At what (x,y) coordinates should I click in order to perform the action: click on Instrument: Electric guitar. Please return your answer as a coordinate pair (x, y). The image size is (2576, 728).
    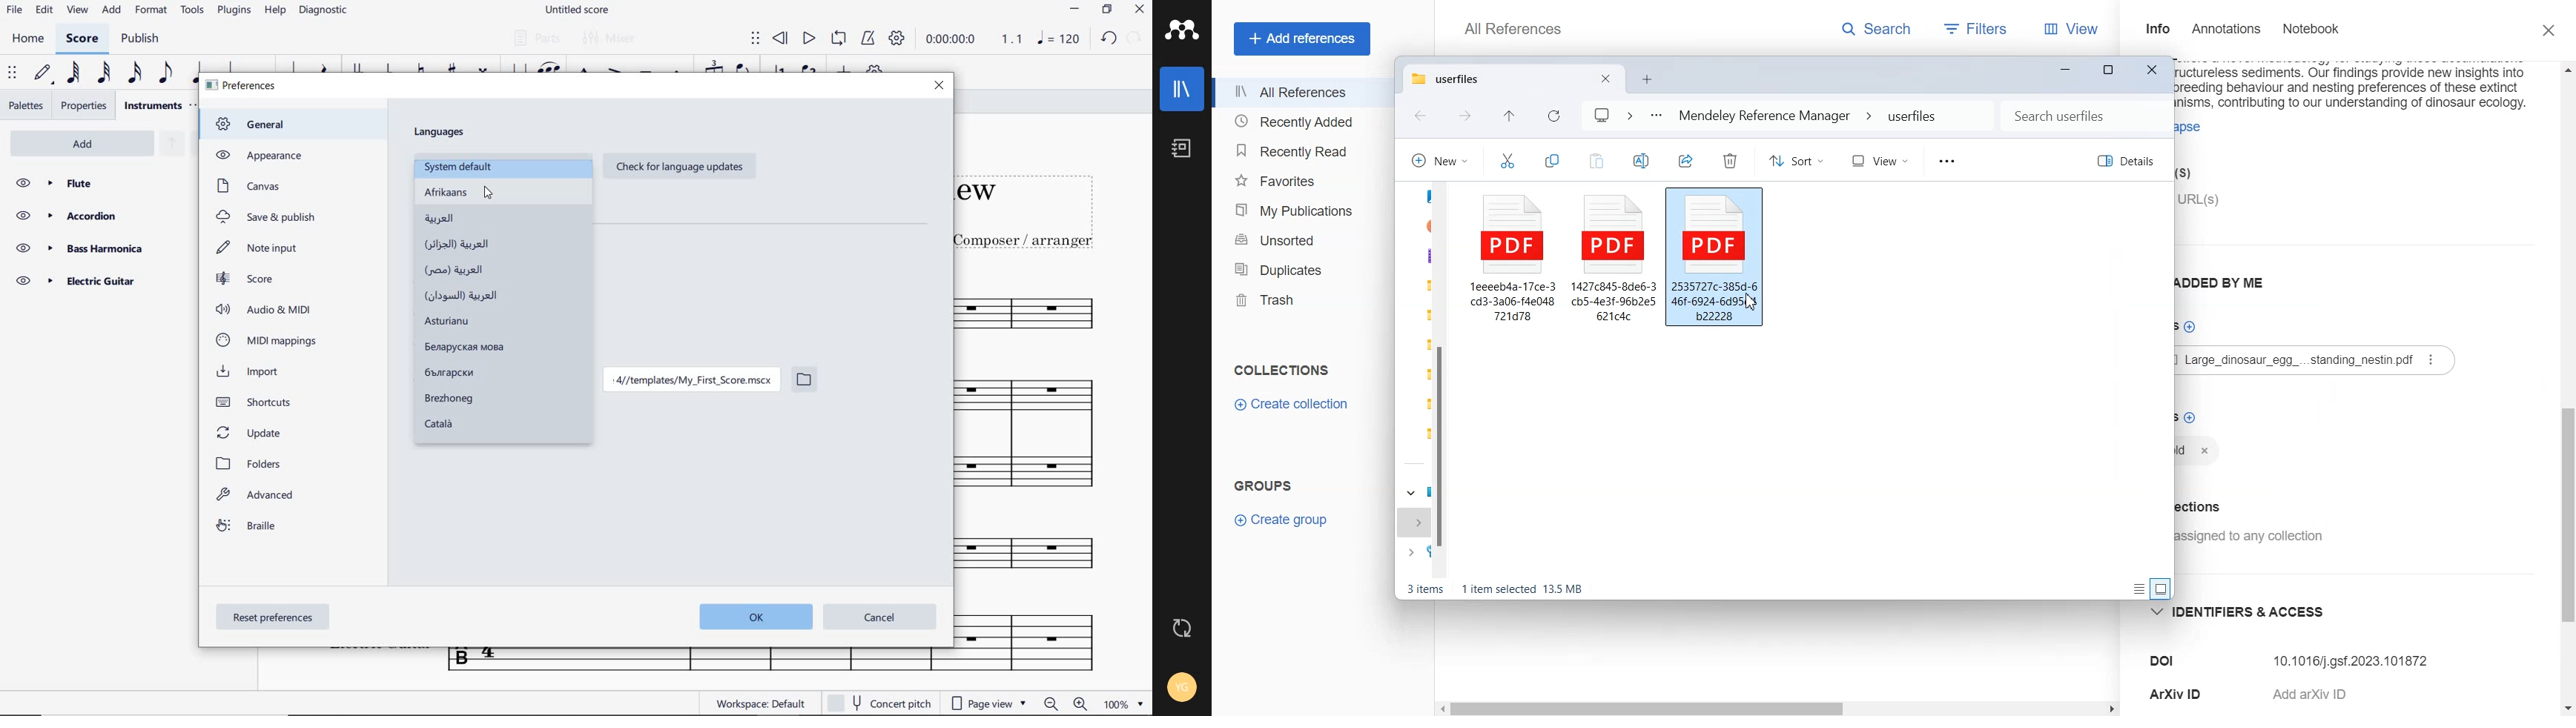
    Looking at the image, I should click on (1035, 641).